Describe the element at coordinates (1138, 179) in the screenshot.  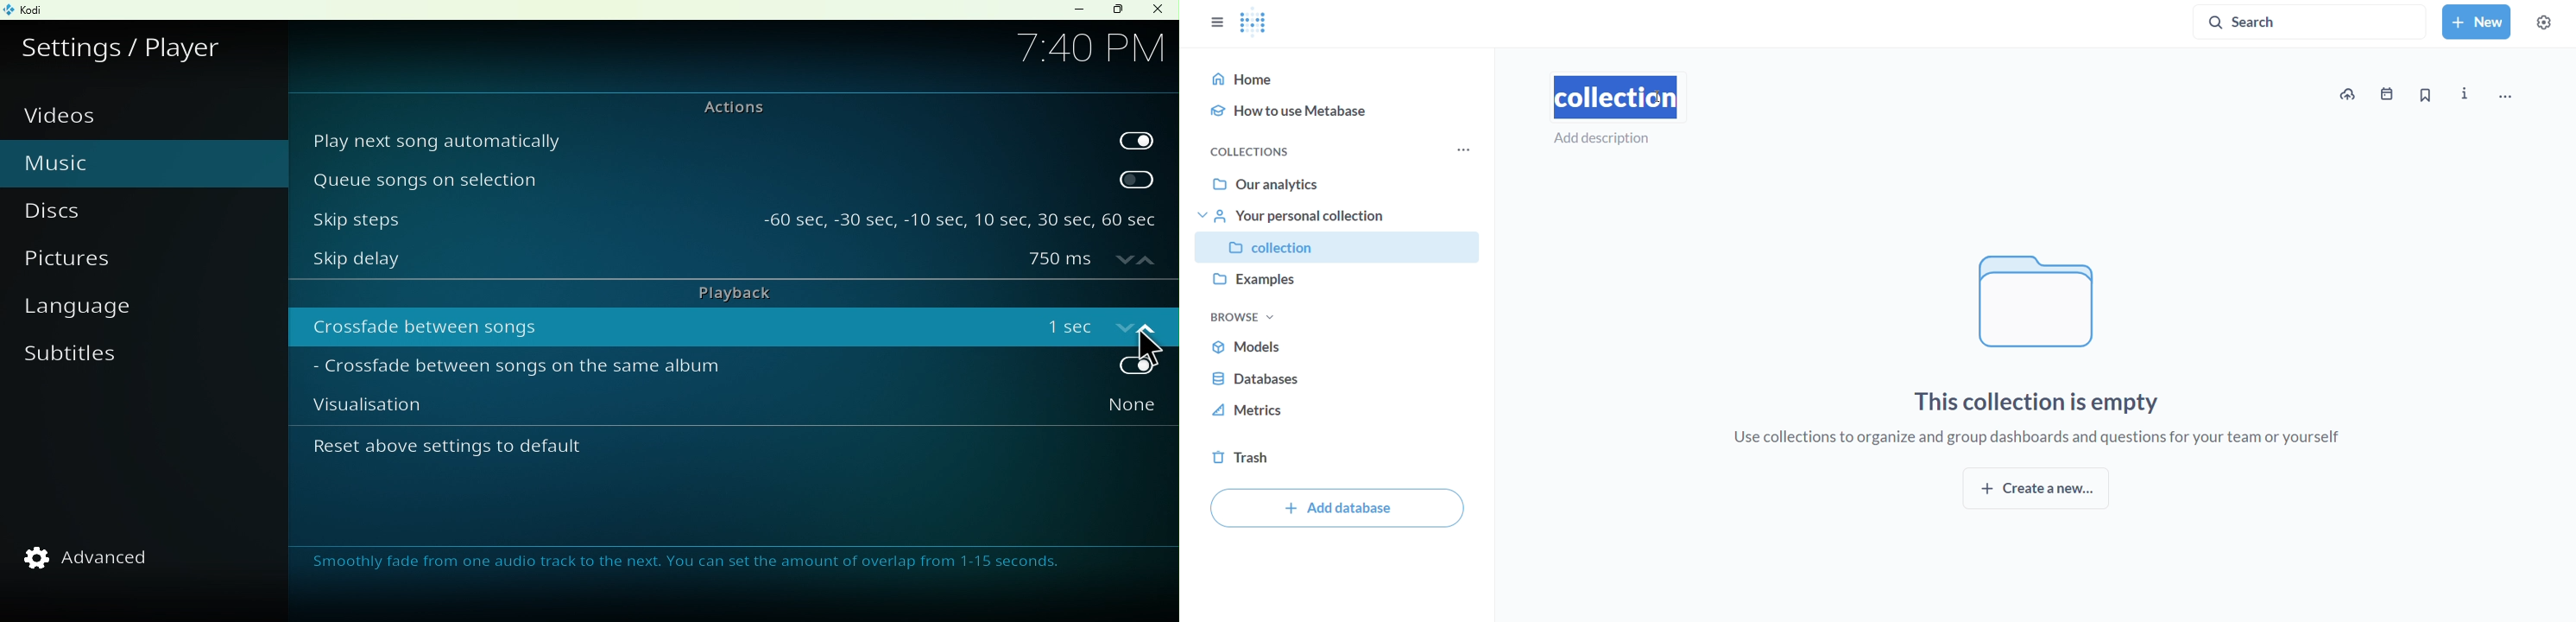
I see `toggle` at that location.